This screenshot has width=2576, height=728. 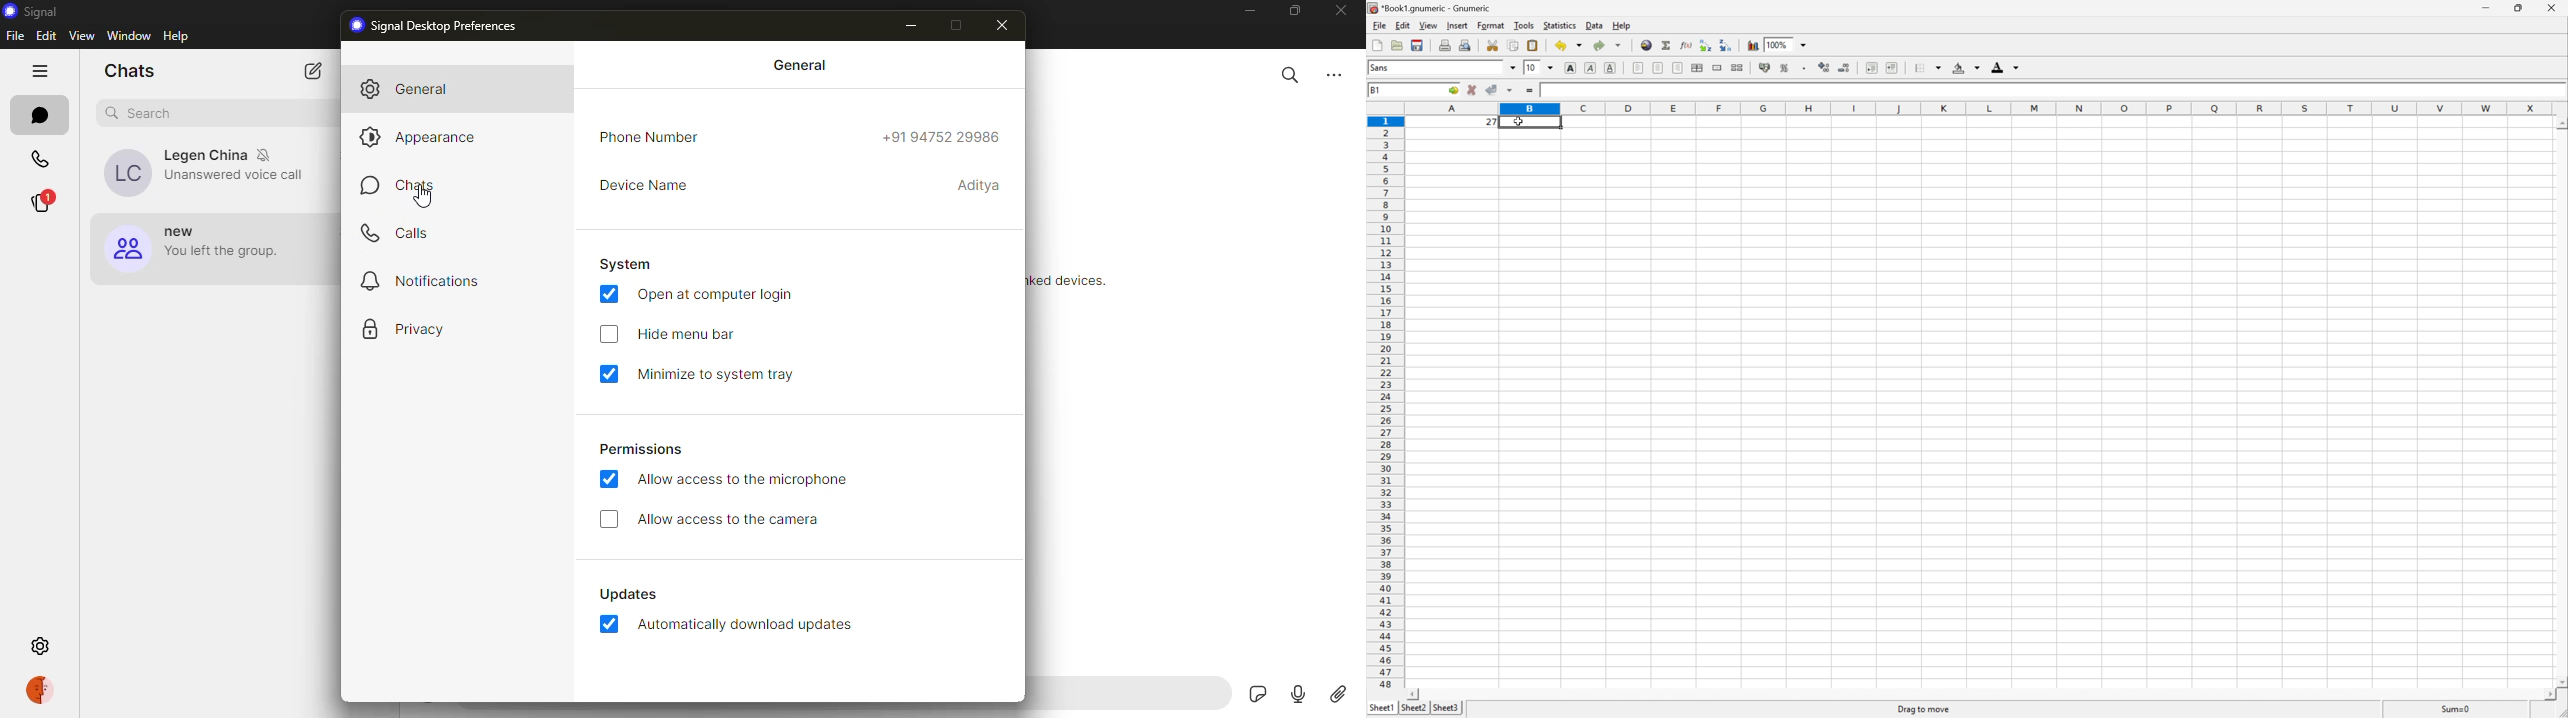 I want to click on signal, so click(x=31, y=11).